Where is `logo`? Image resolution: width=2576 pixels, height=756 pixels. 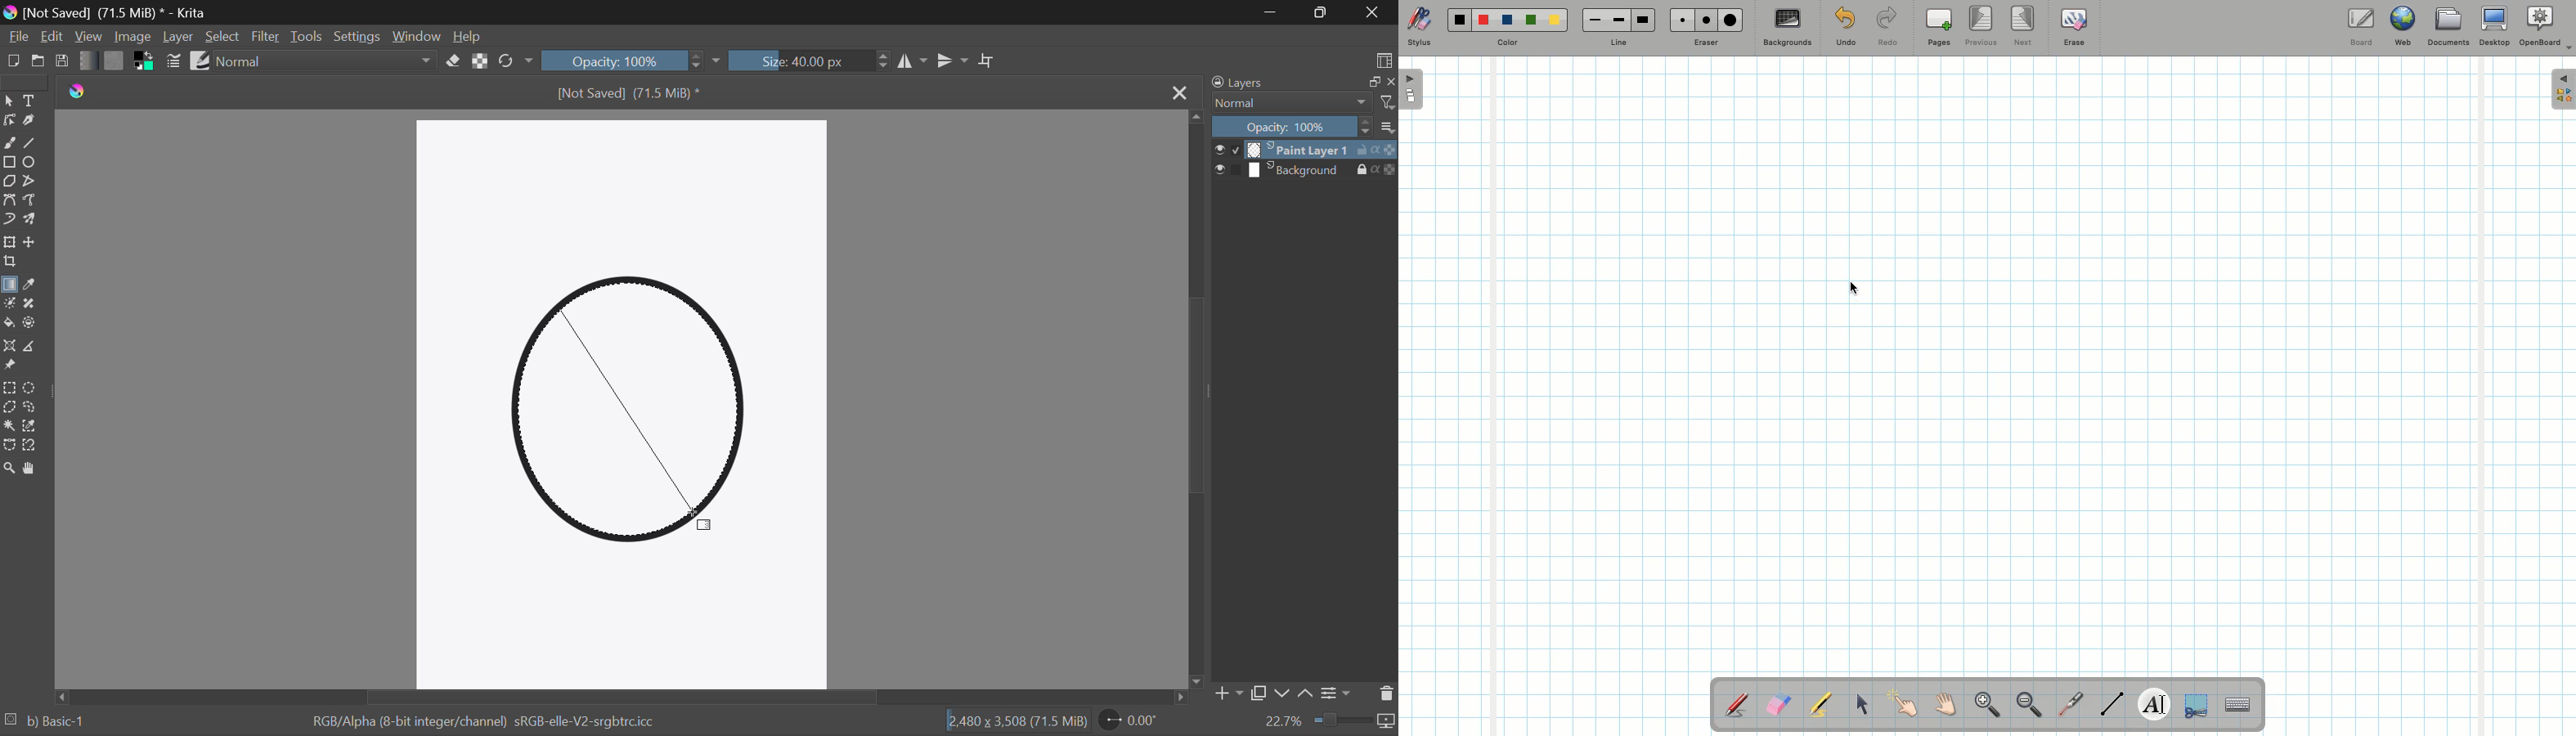 logo is located at coordinates (77, 93).